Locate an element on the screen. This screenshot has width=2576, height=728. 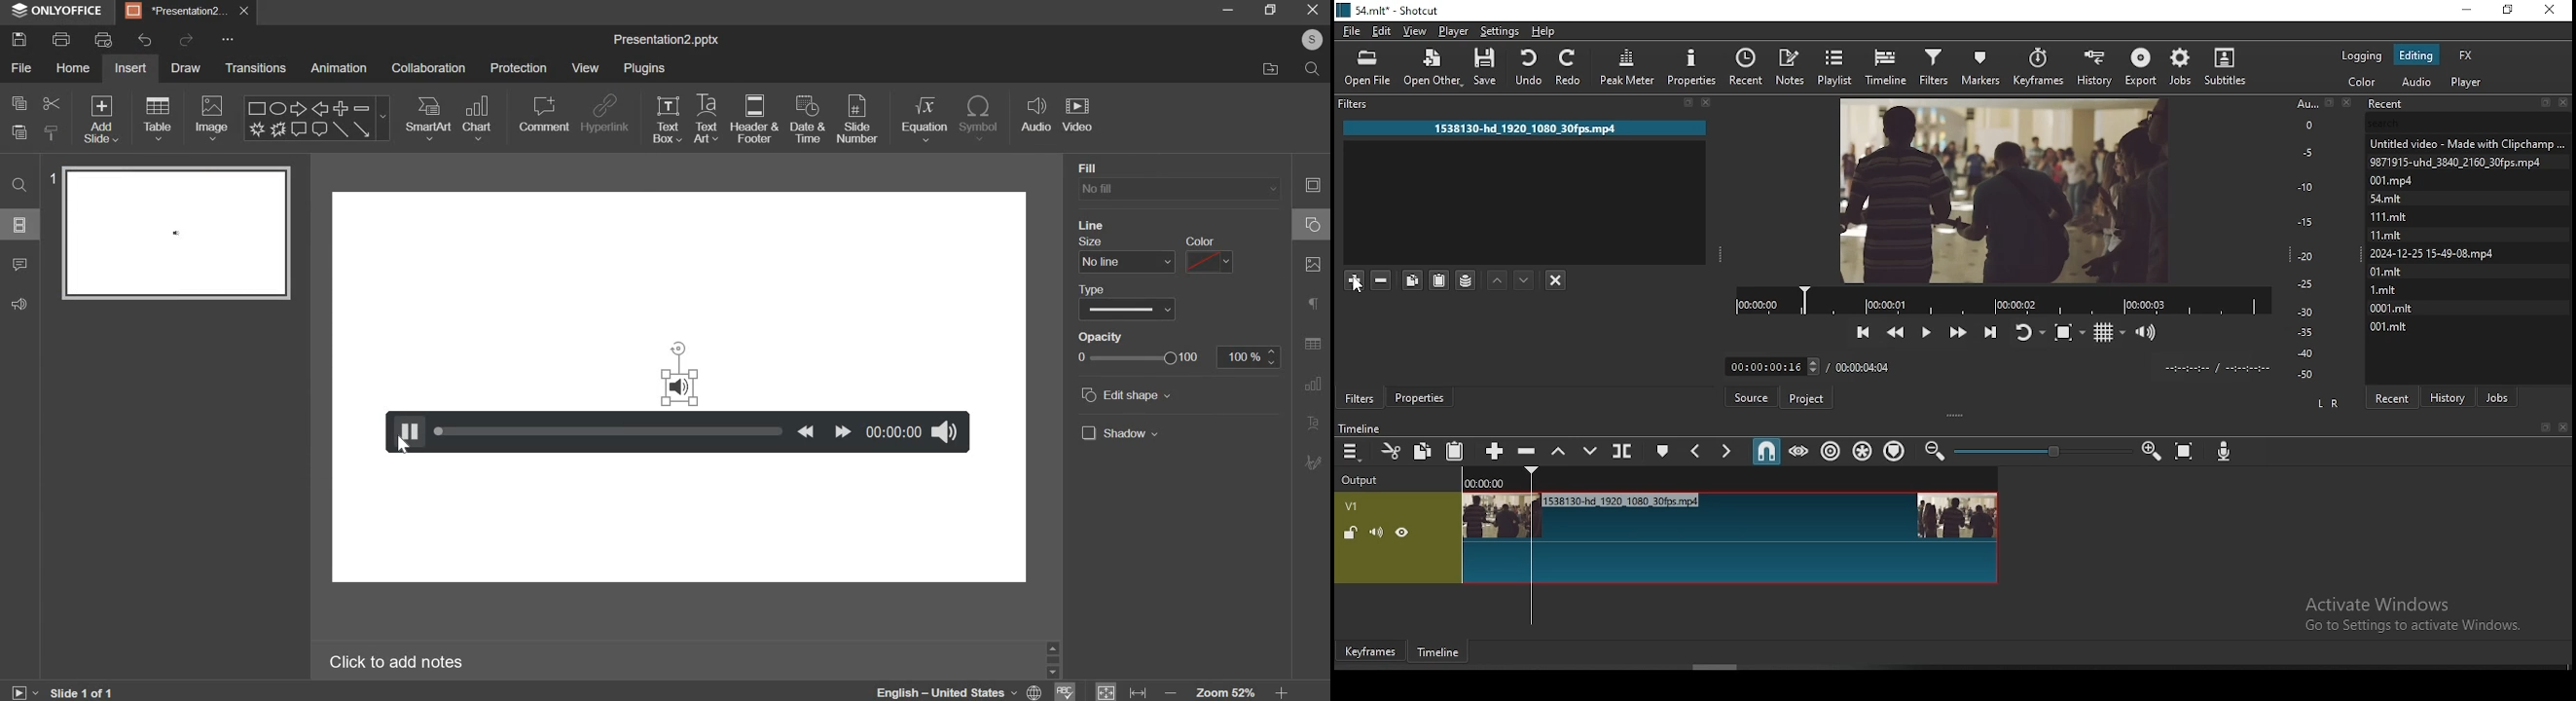
filters is located at coordinates (1361, 398).